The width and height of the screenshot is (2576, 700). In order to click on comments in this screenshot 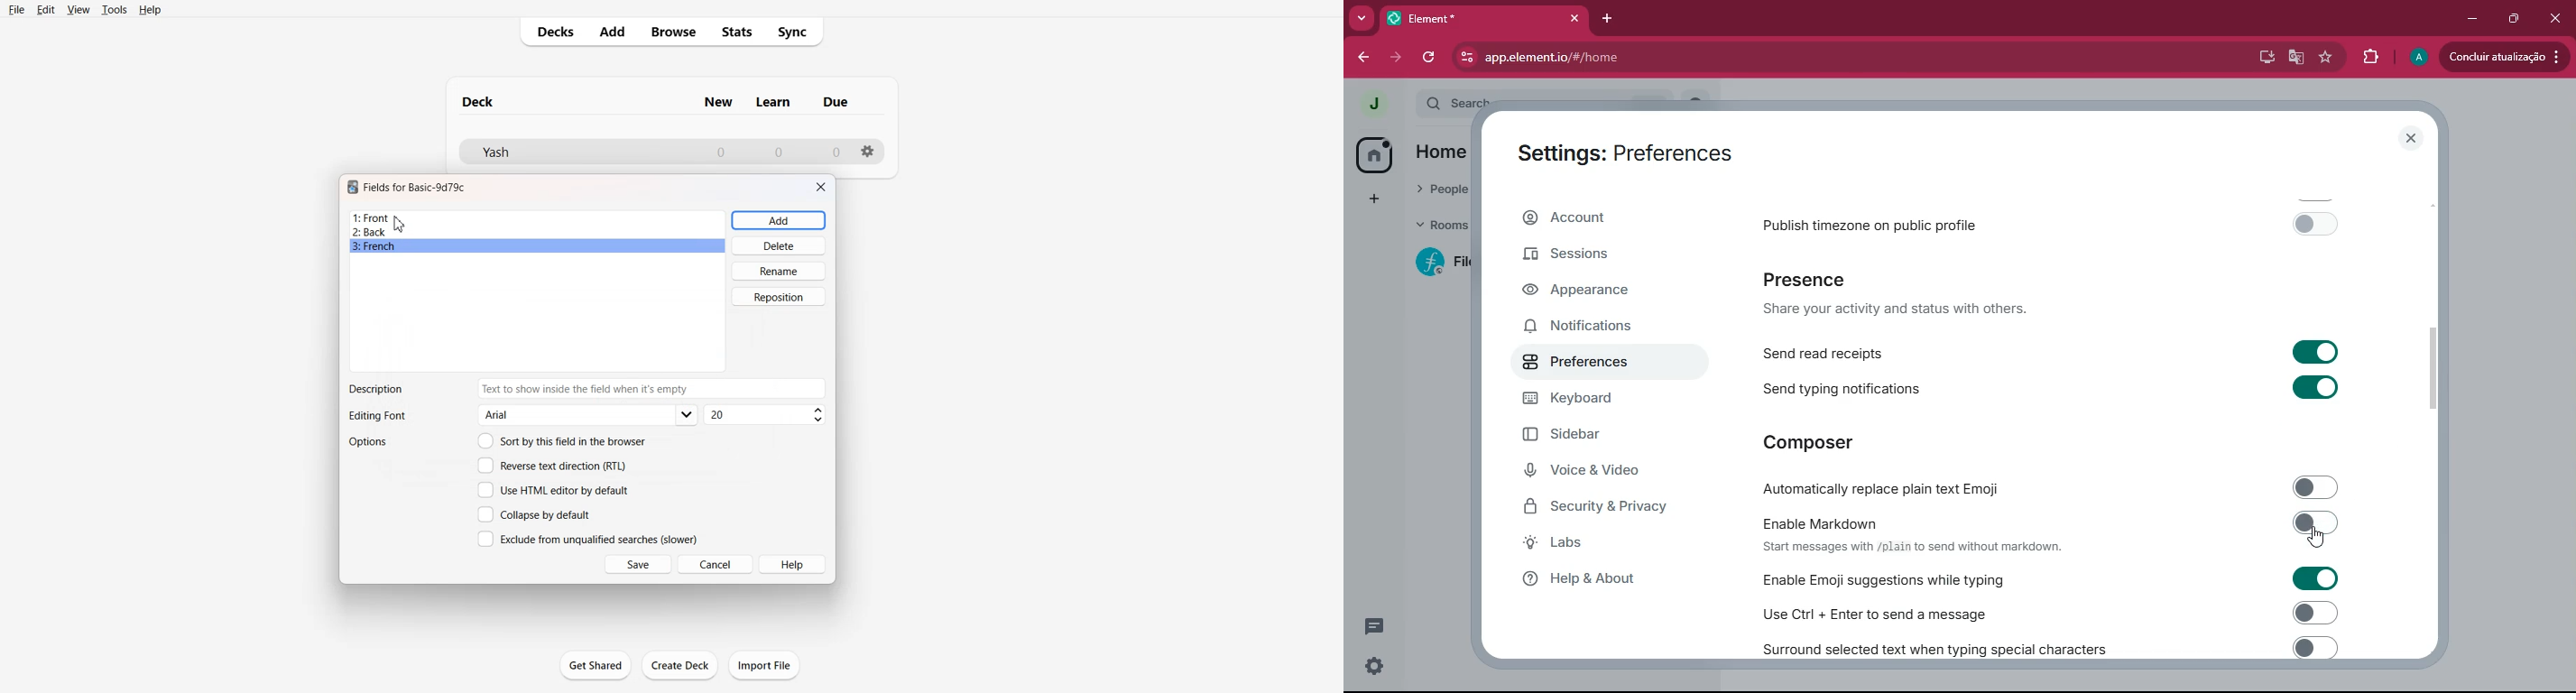, I will do `click(1371, 626)`.